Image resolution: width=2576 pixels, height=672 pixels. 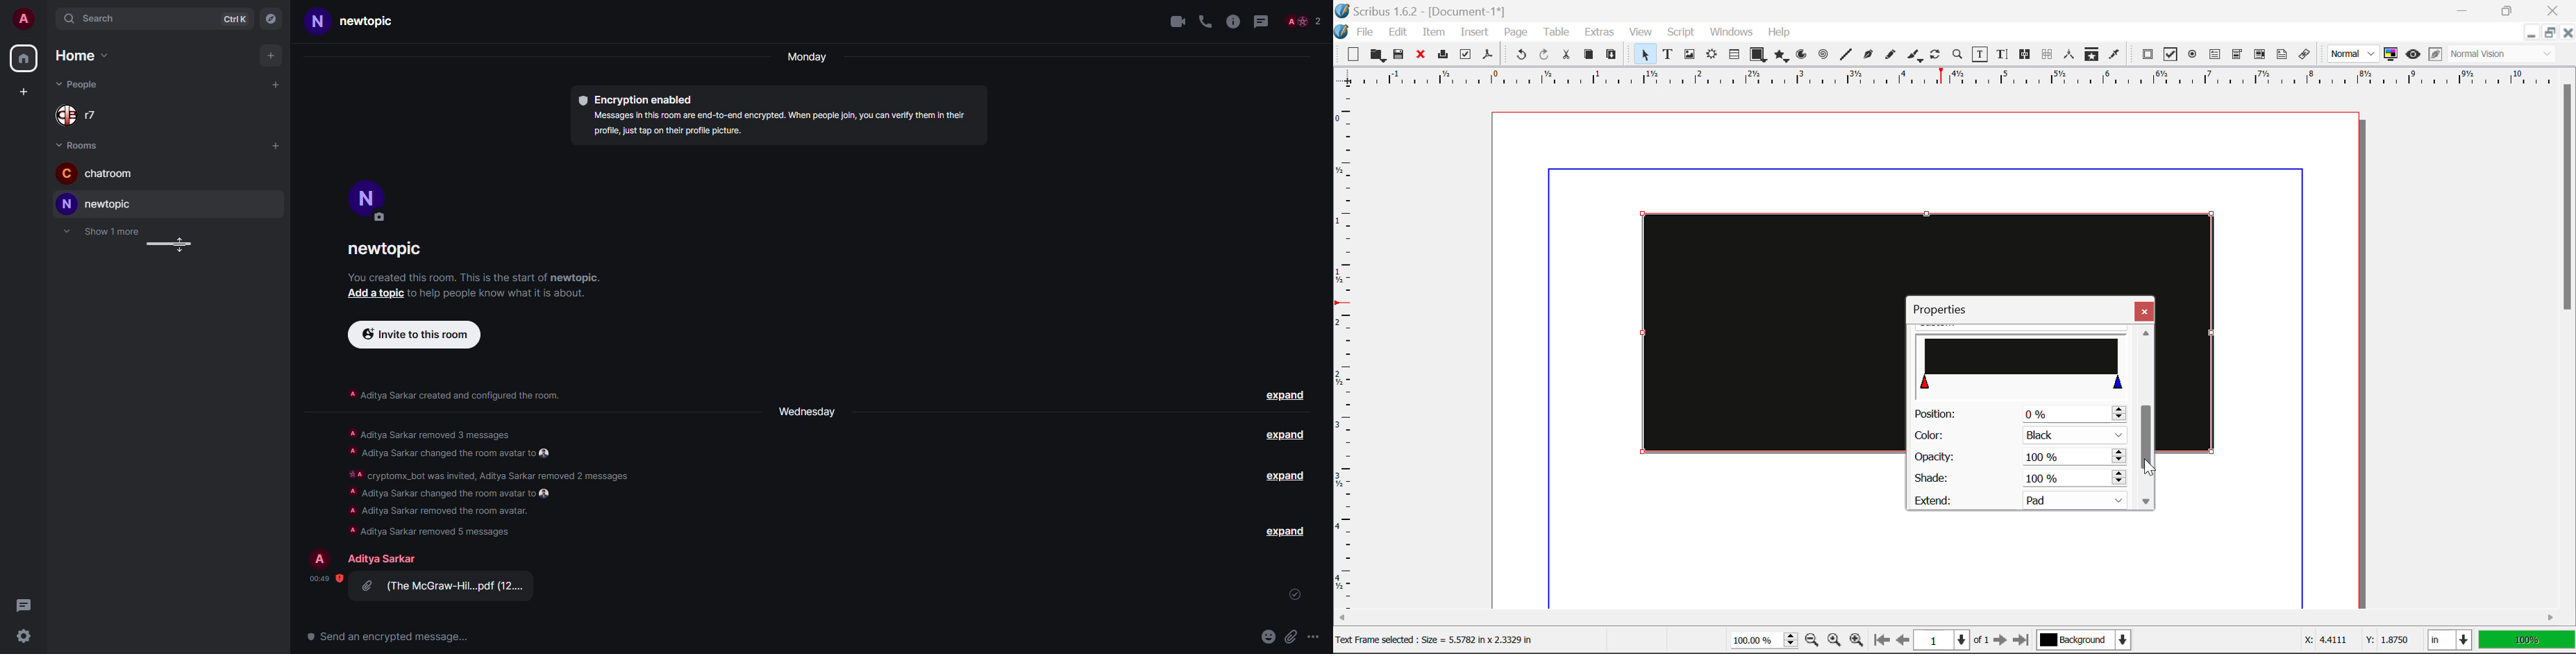 What do you see at coordinates (1903, 642) in the screenshot?
I see `Previous Page` at bounding box center [1903, 642].